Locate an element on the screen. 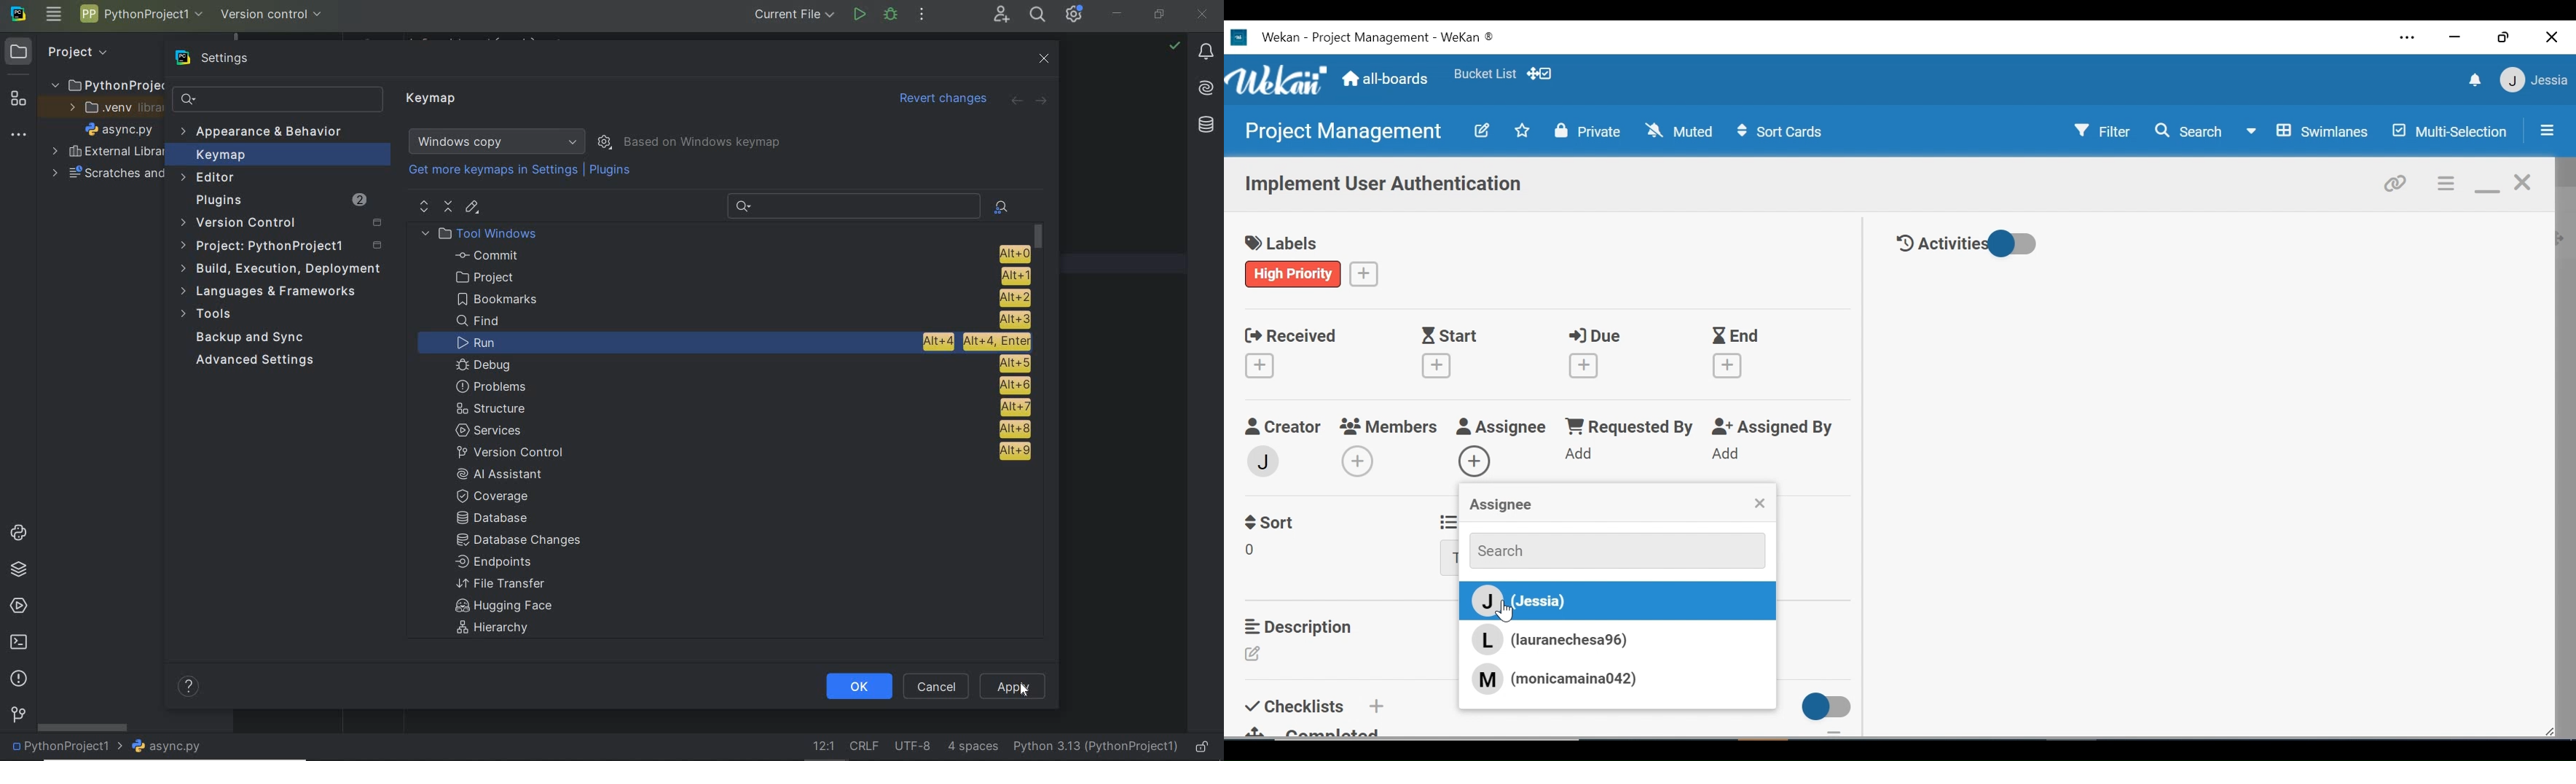 This screenshot has height=784, width=2576. more actions is located at coordinates (922, 15).